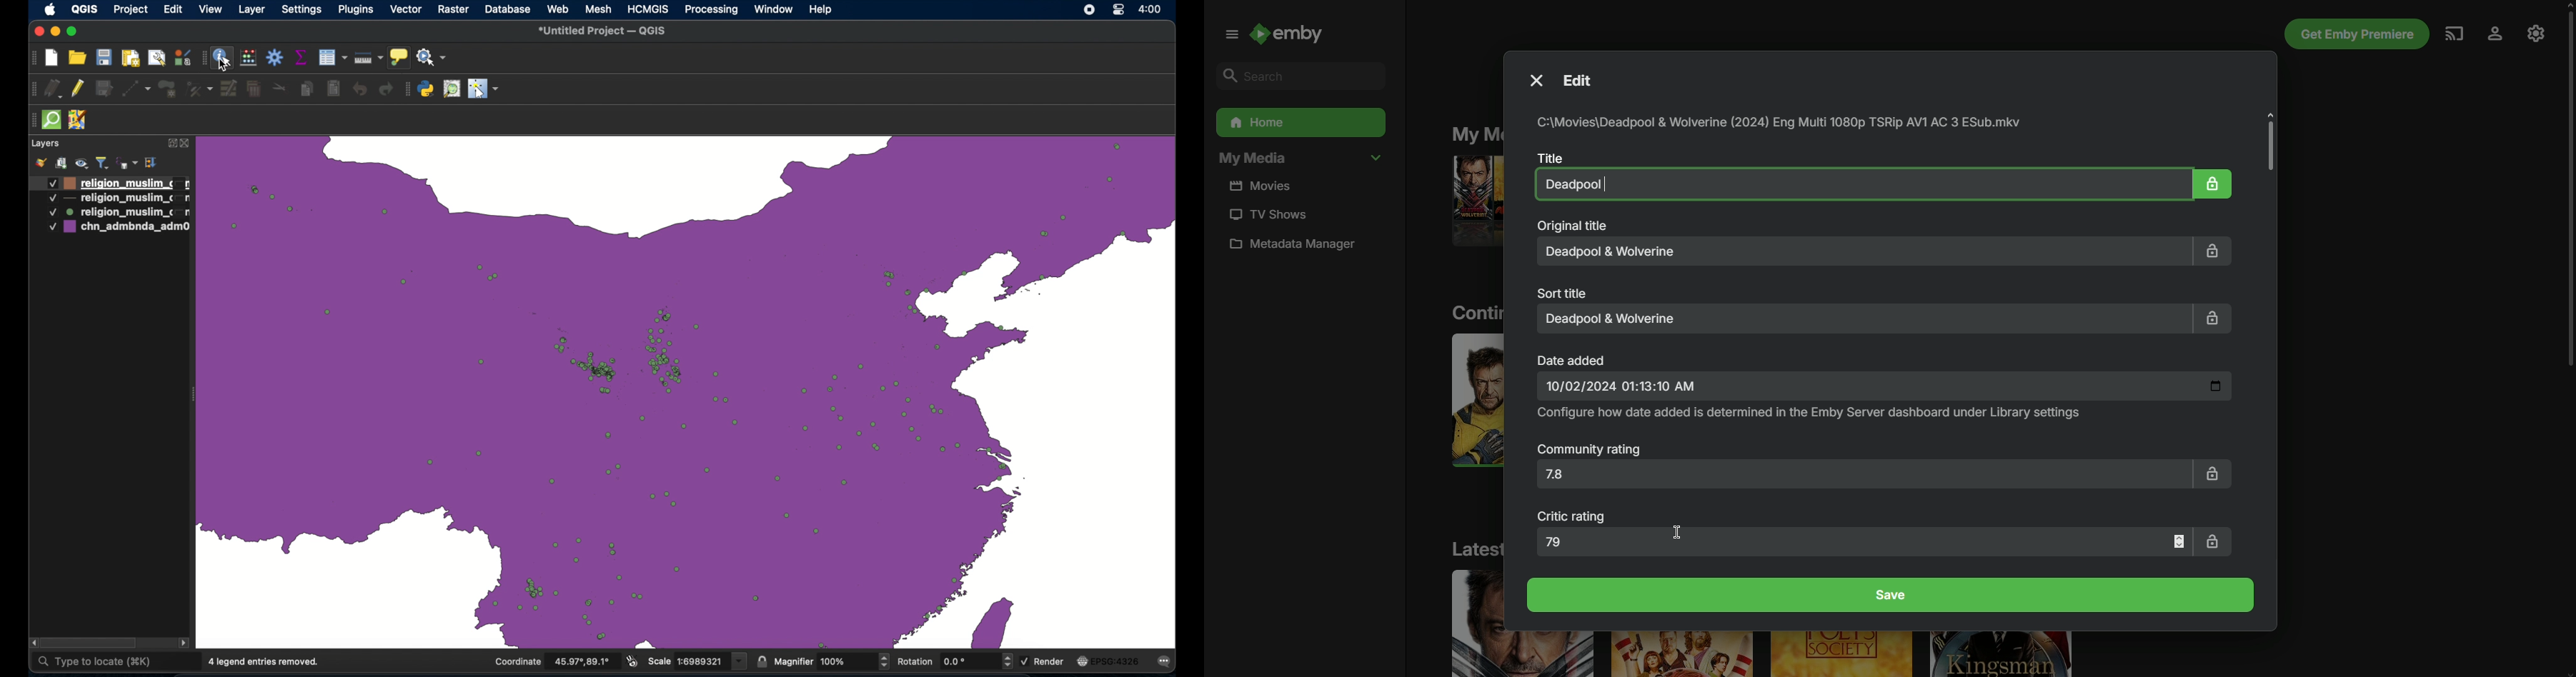 The width and height of the screenshot is (2576, 700). Describe the element at coordinates (137, 88) in the screenshot. I see `digitize with segment` at that location.